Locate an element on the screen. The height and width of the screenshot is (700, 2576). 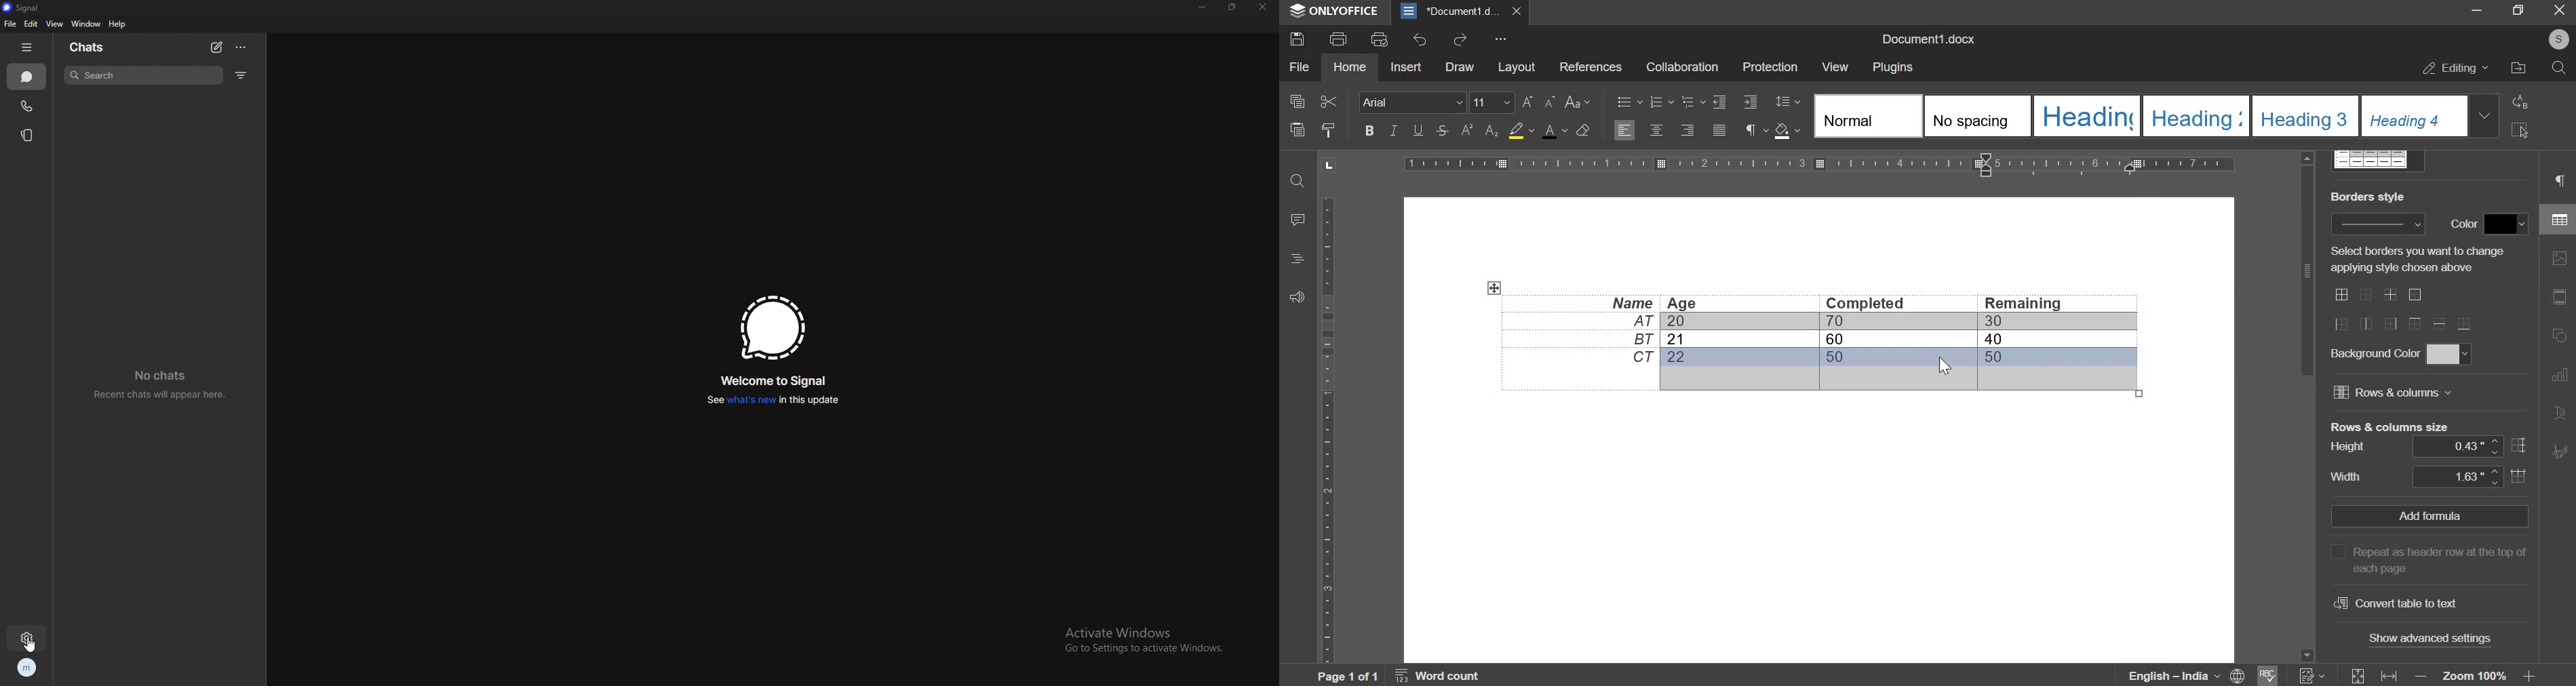
align right is located at coordinates (1687, 130).